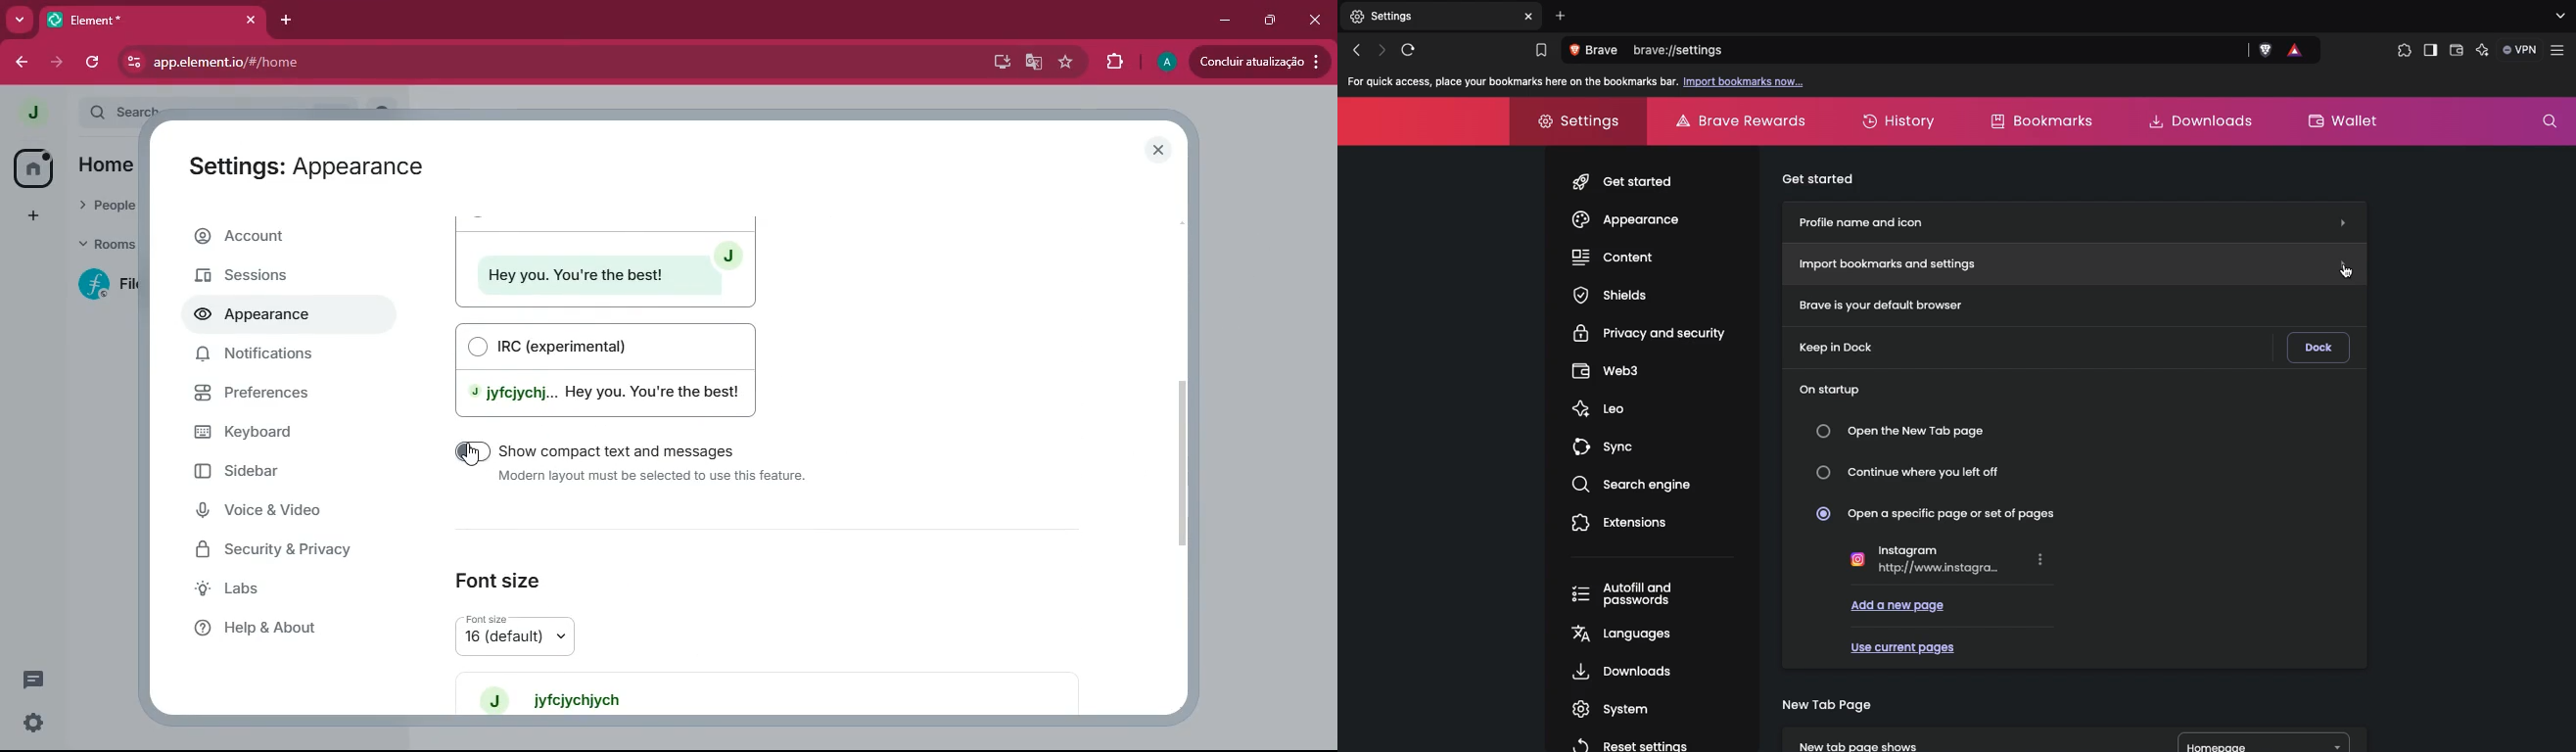 This screenshot has height=756, width=2576. Describe the element at coordinates (1915, 472) in the screenshot. I see `Continue where you left off` at that location.